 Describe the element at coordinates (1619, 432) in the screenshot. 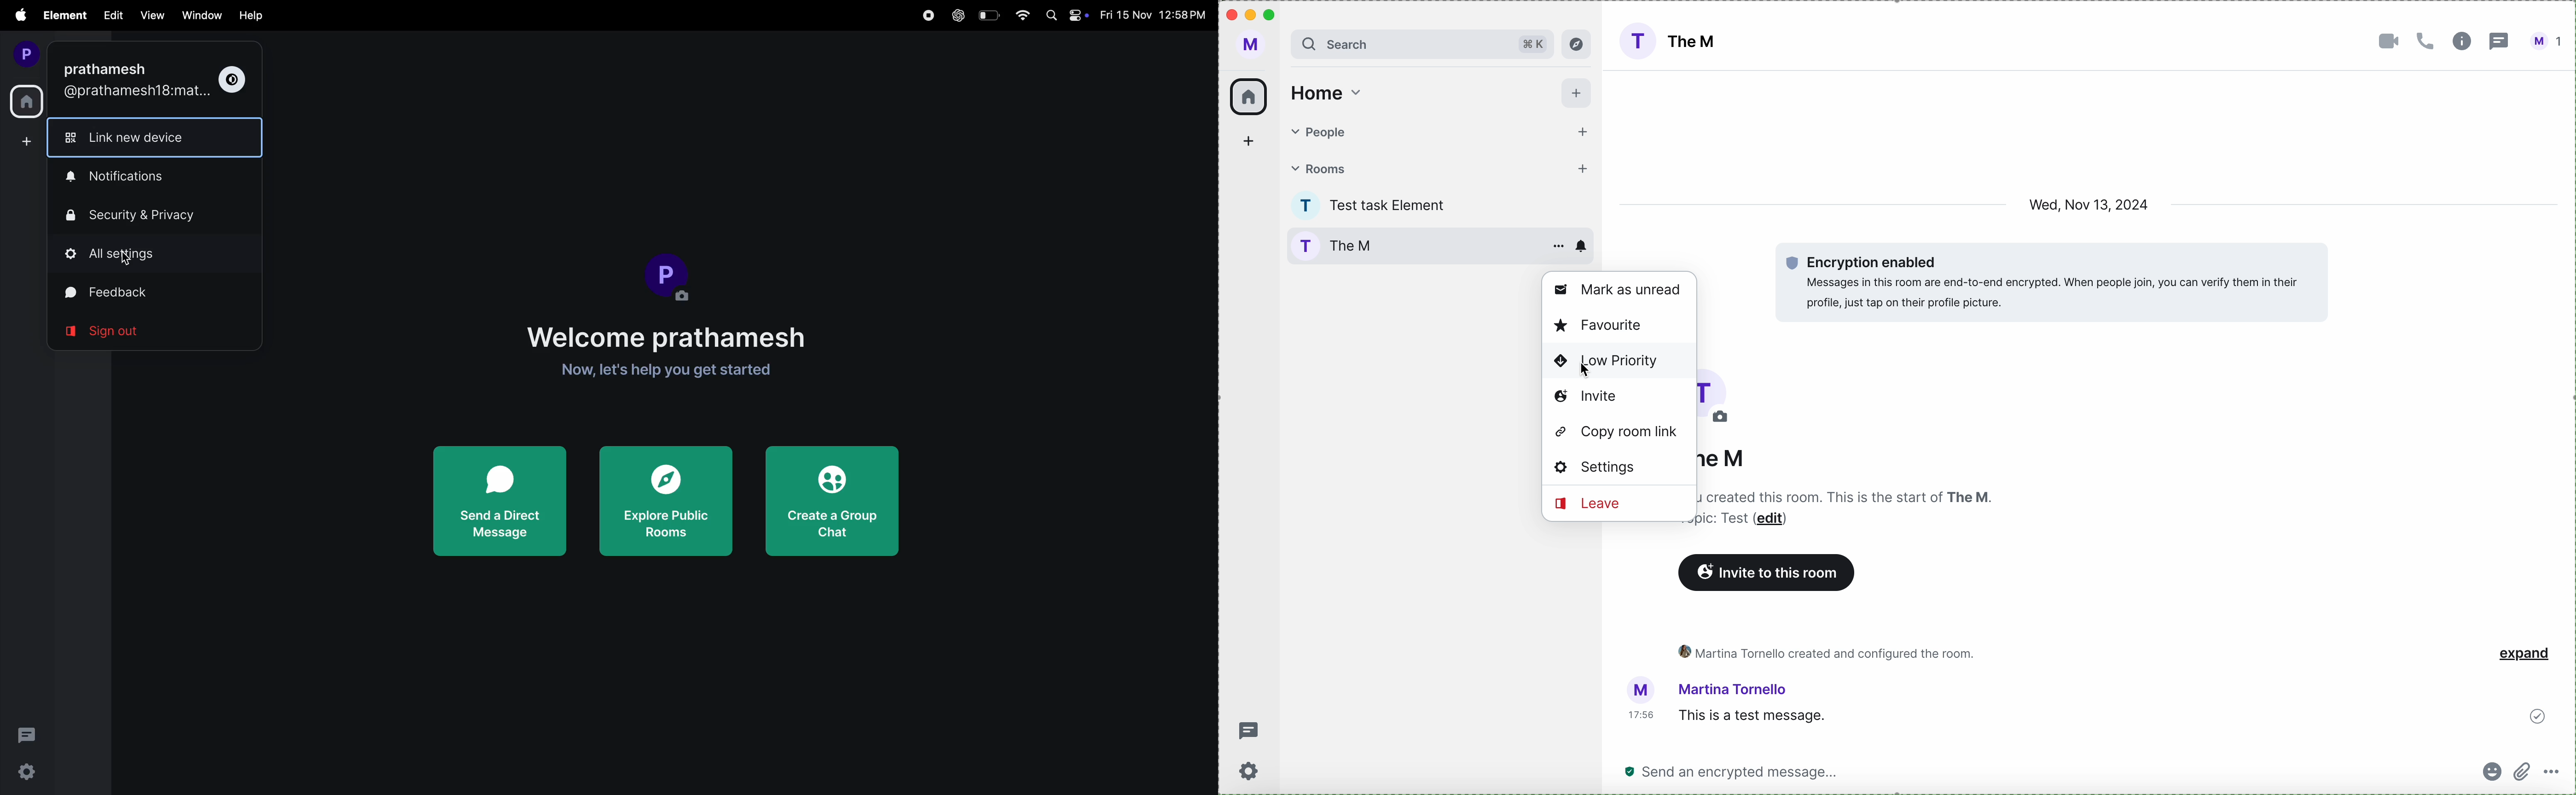

I see `copy room link` at that location.